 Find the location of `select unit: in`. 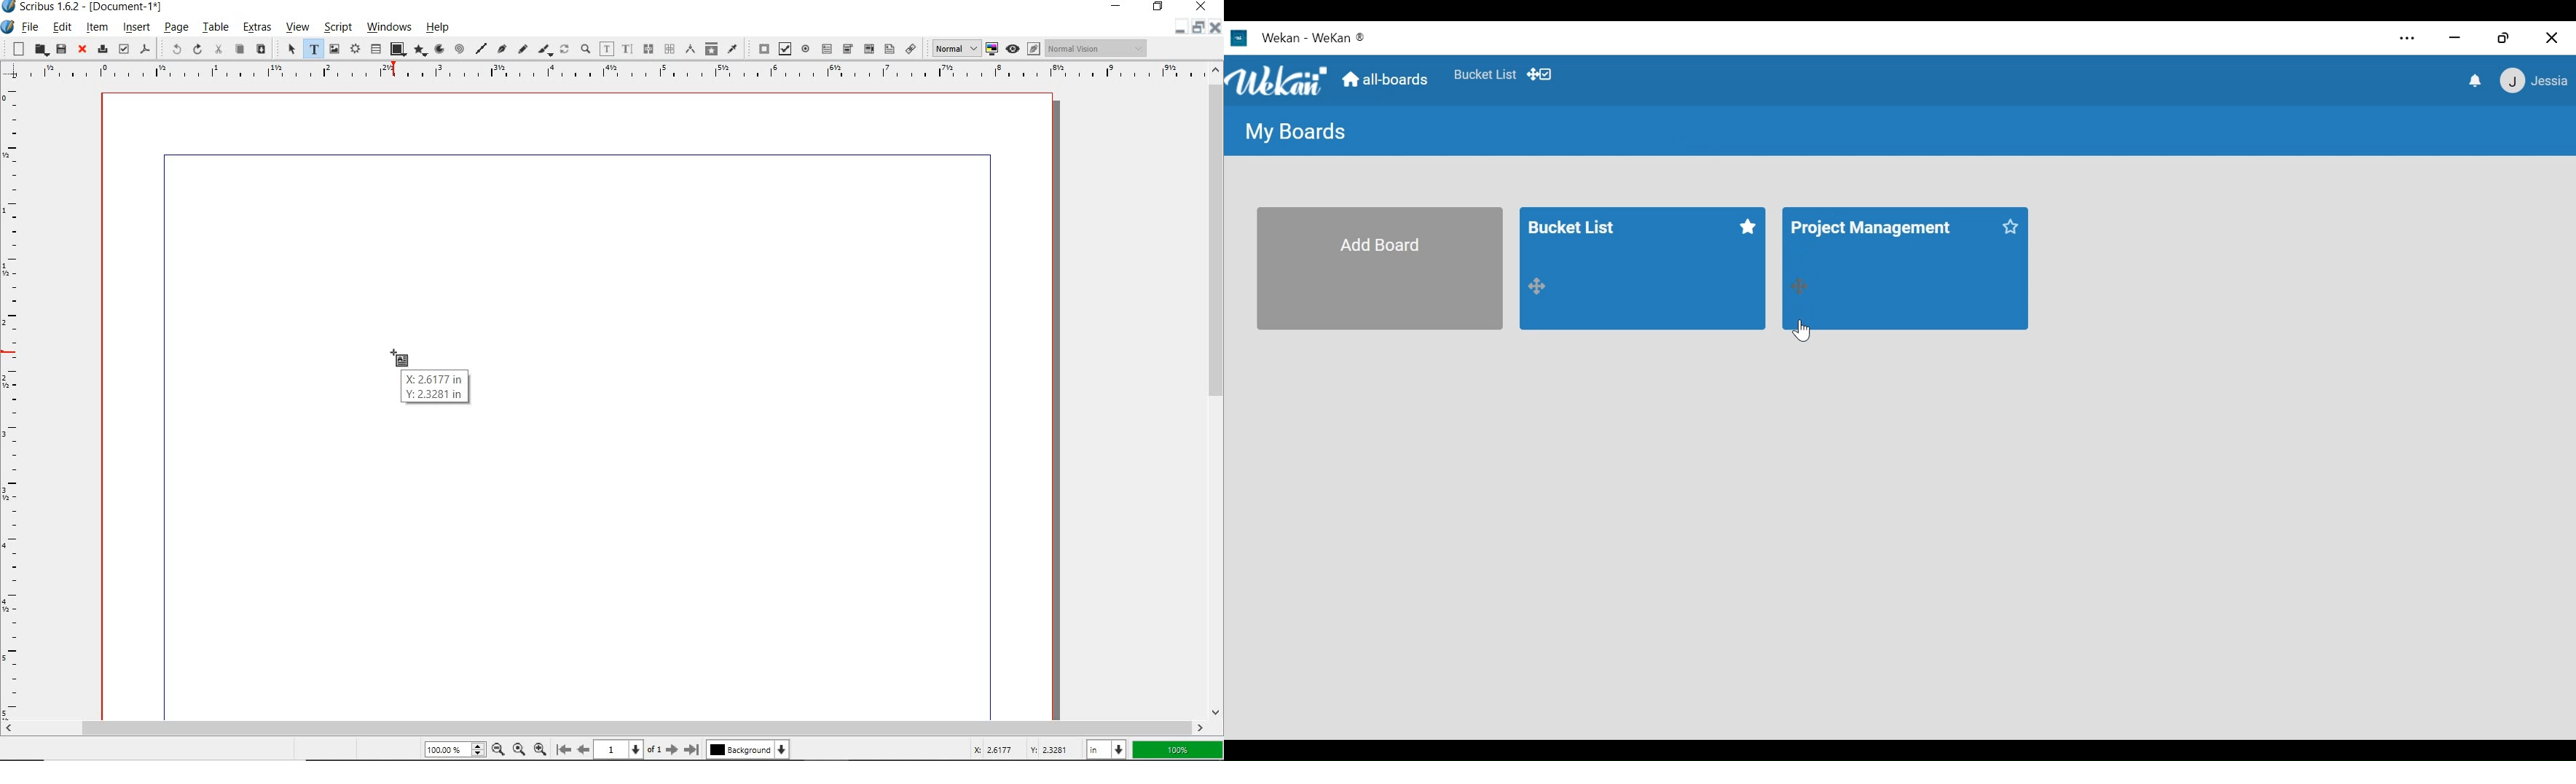

select unit: in is located at coordinates (1107, 750).